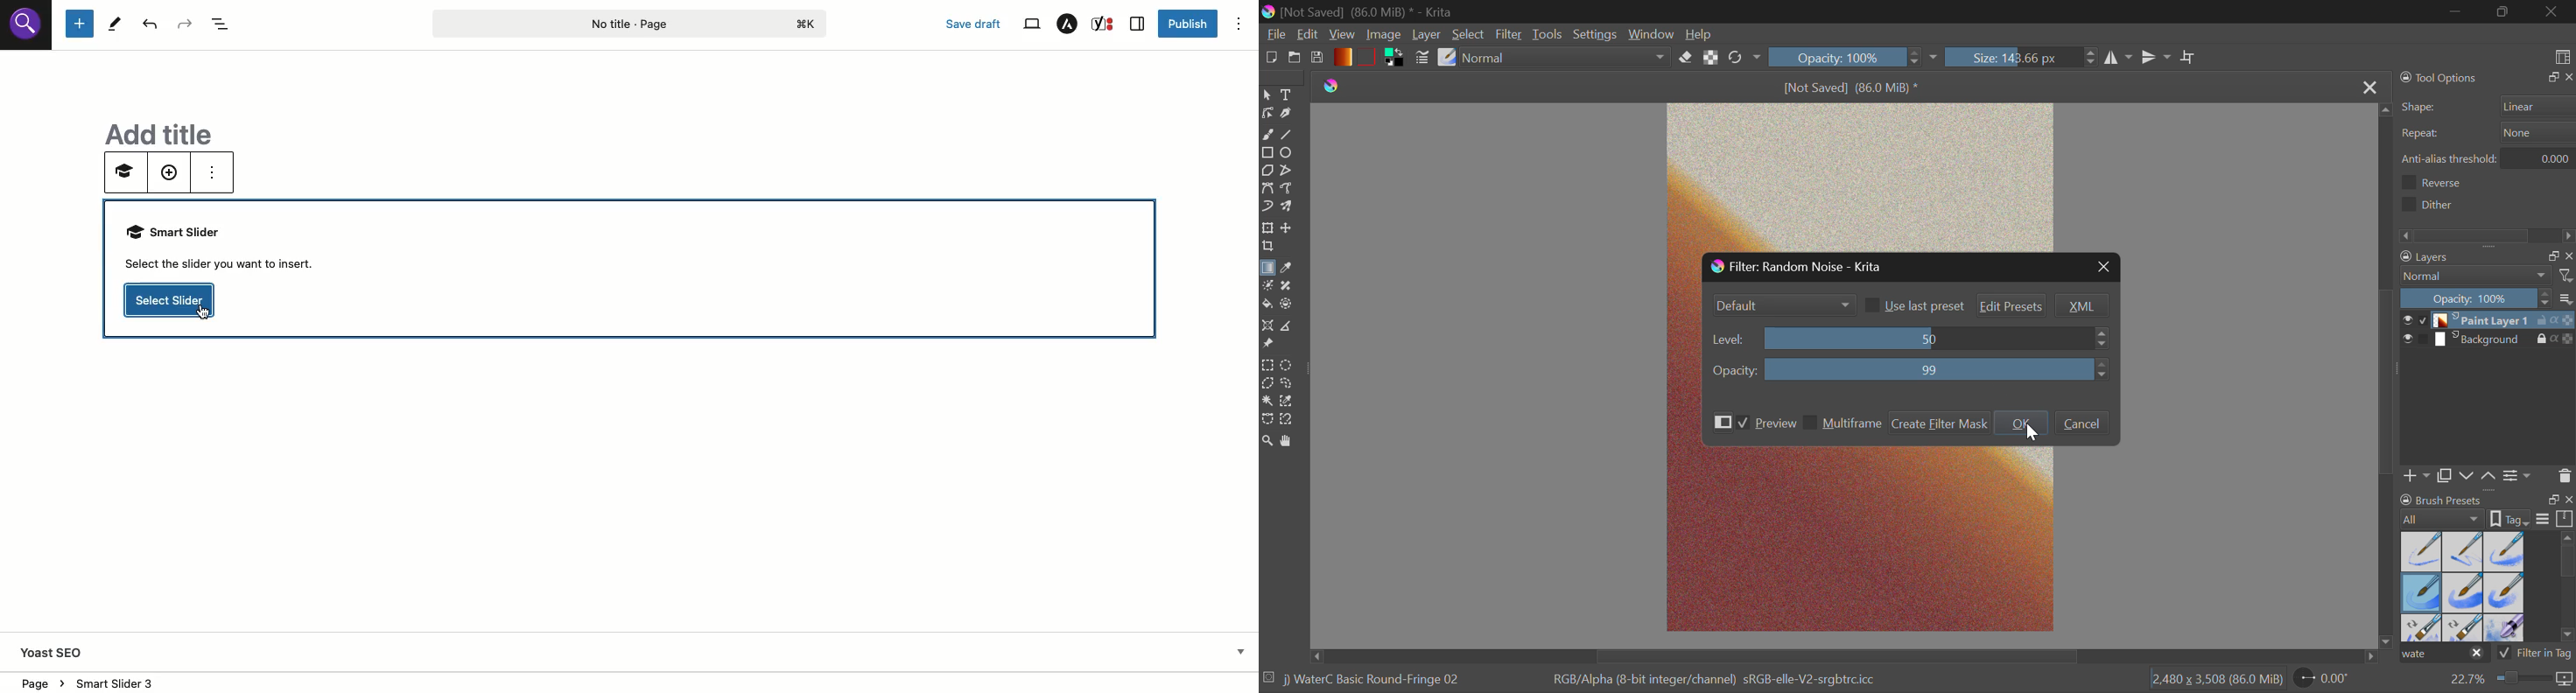 The width and height of the screenshot is (2576, 700). What do you see at coordinates (2566, 656) in the screenshot?
I see `tag` at bounding box center [2566, 656].